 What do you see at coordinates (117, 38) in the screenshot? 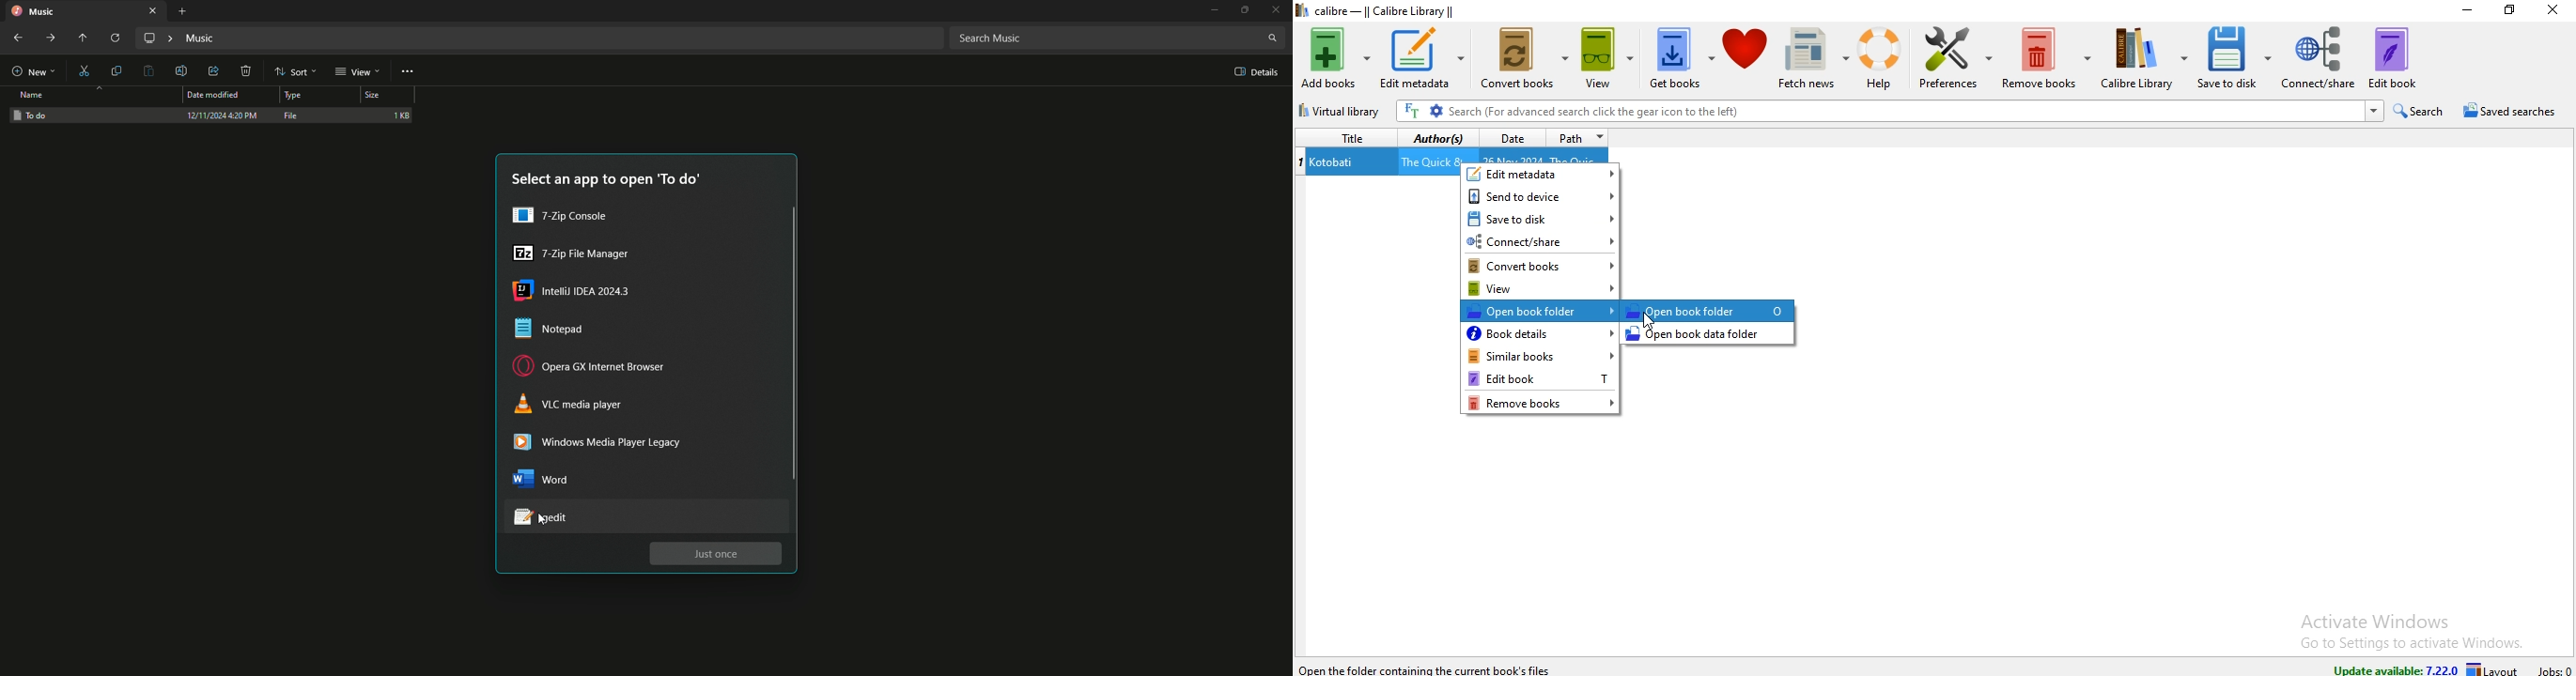
I see `Reload` at bounding box center [117, 38].